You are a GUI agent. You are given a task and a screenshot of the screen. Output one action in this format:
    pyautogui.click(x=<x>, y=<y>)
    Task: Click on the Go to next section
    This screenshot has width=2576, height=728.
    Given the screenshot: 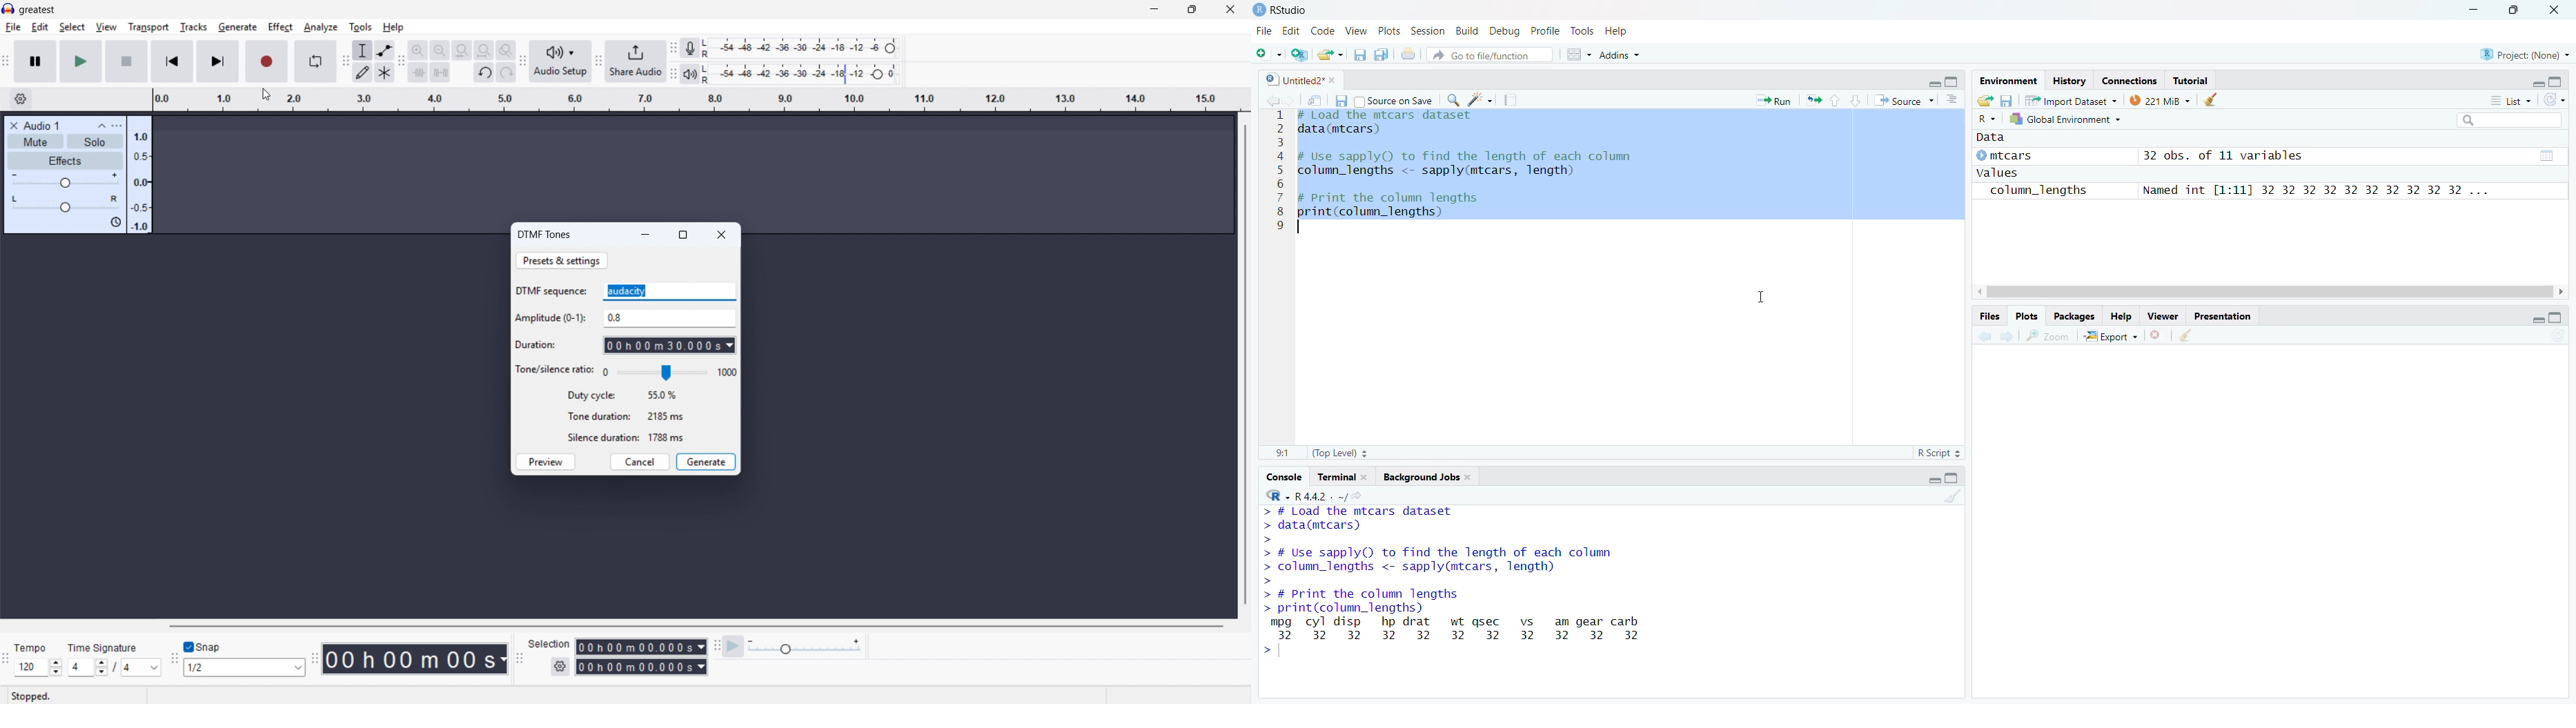 What is the action you would take?
    pyautogui.click(x=1856, y=100)
    